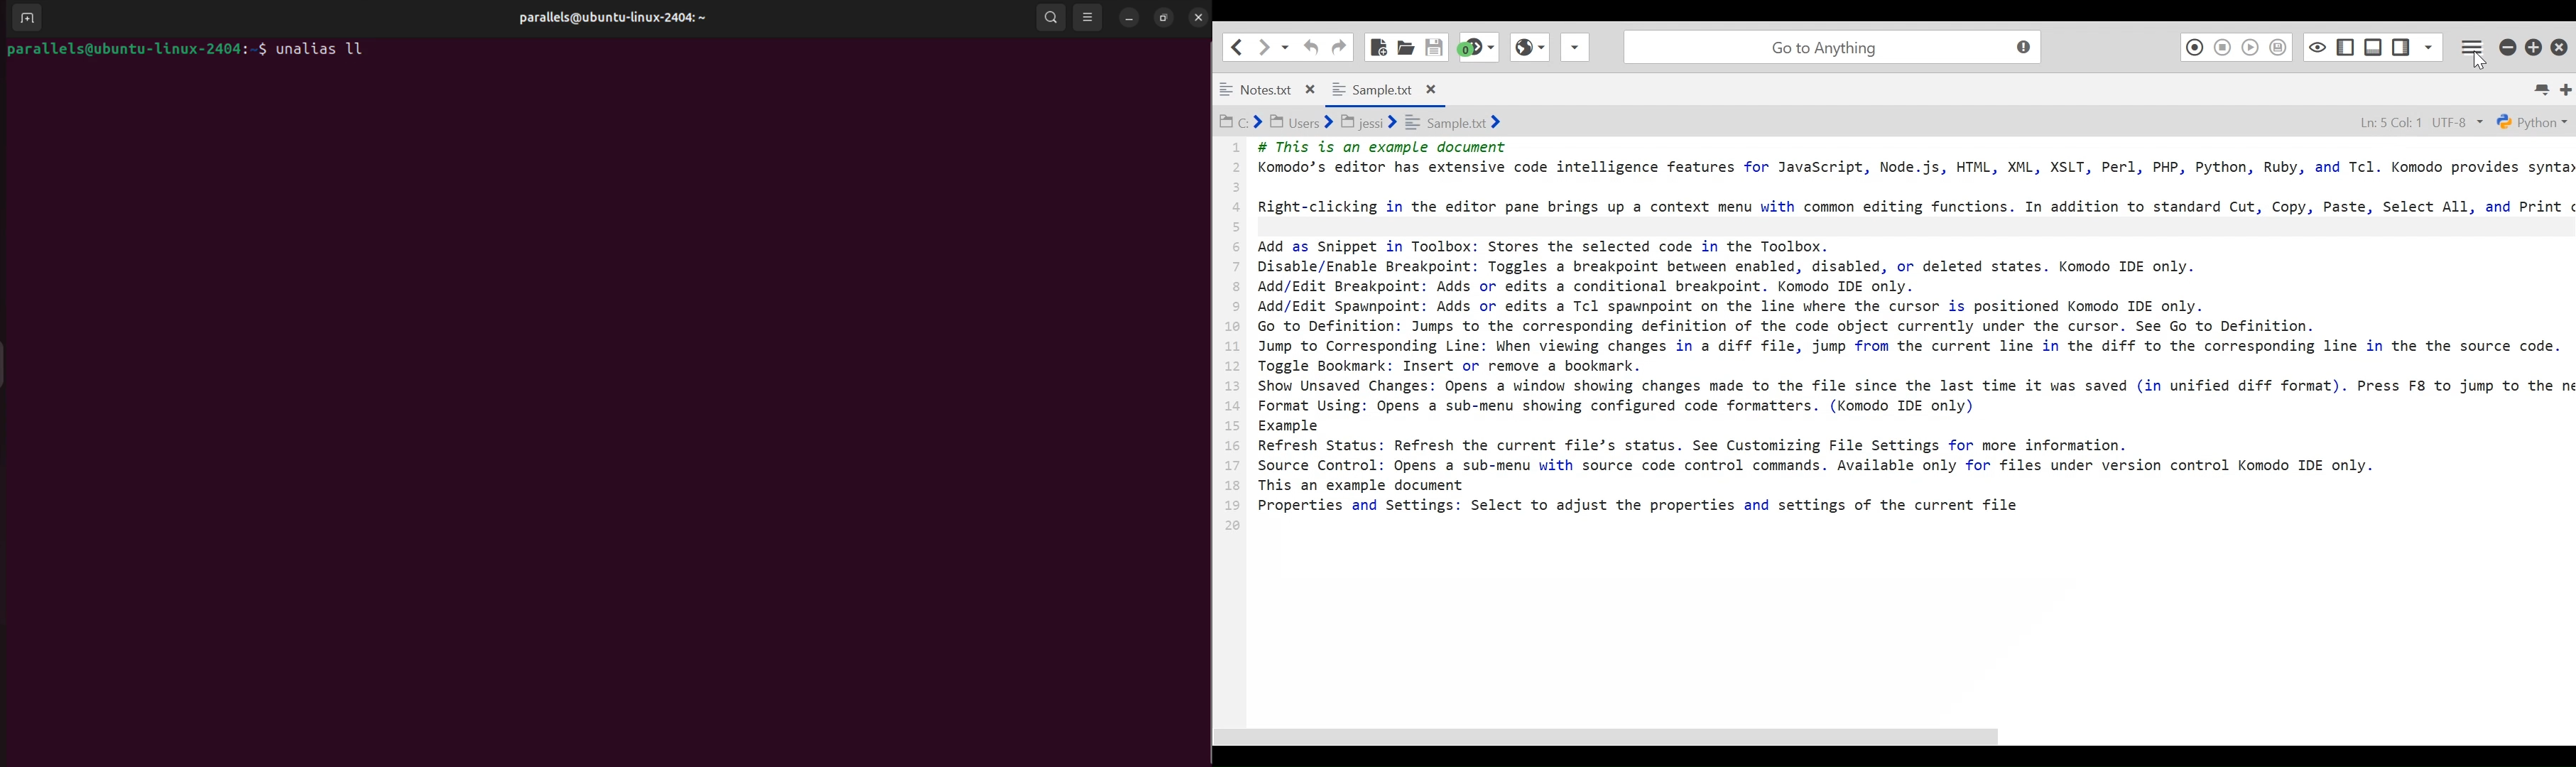 This screenshot has height=784, width=2576. Describe the element at coordinates (24, 20) in the screenshot. I see `add terminal` at that location.